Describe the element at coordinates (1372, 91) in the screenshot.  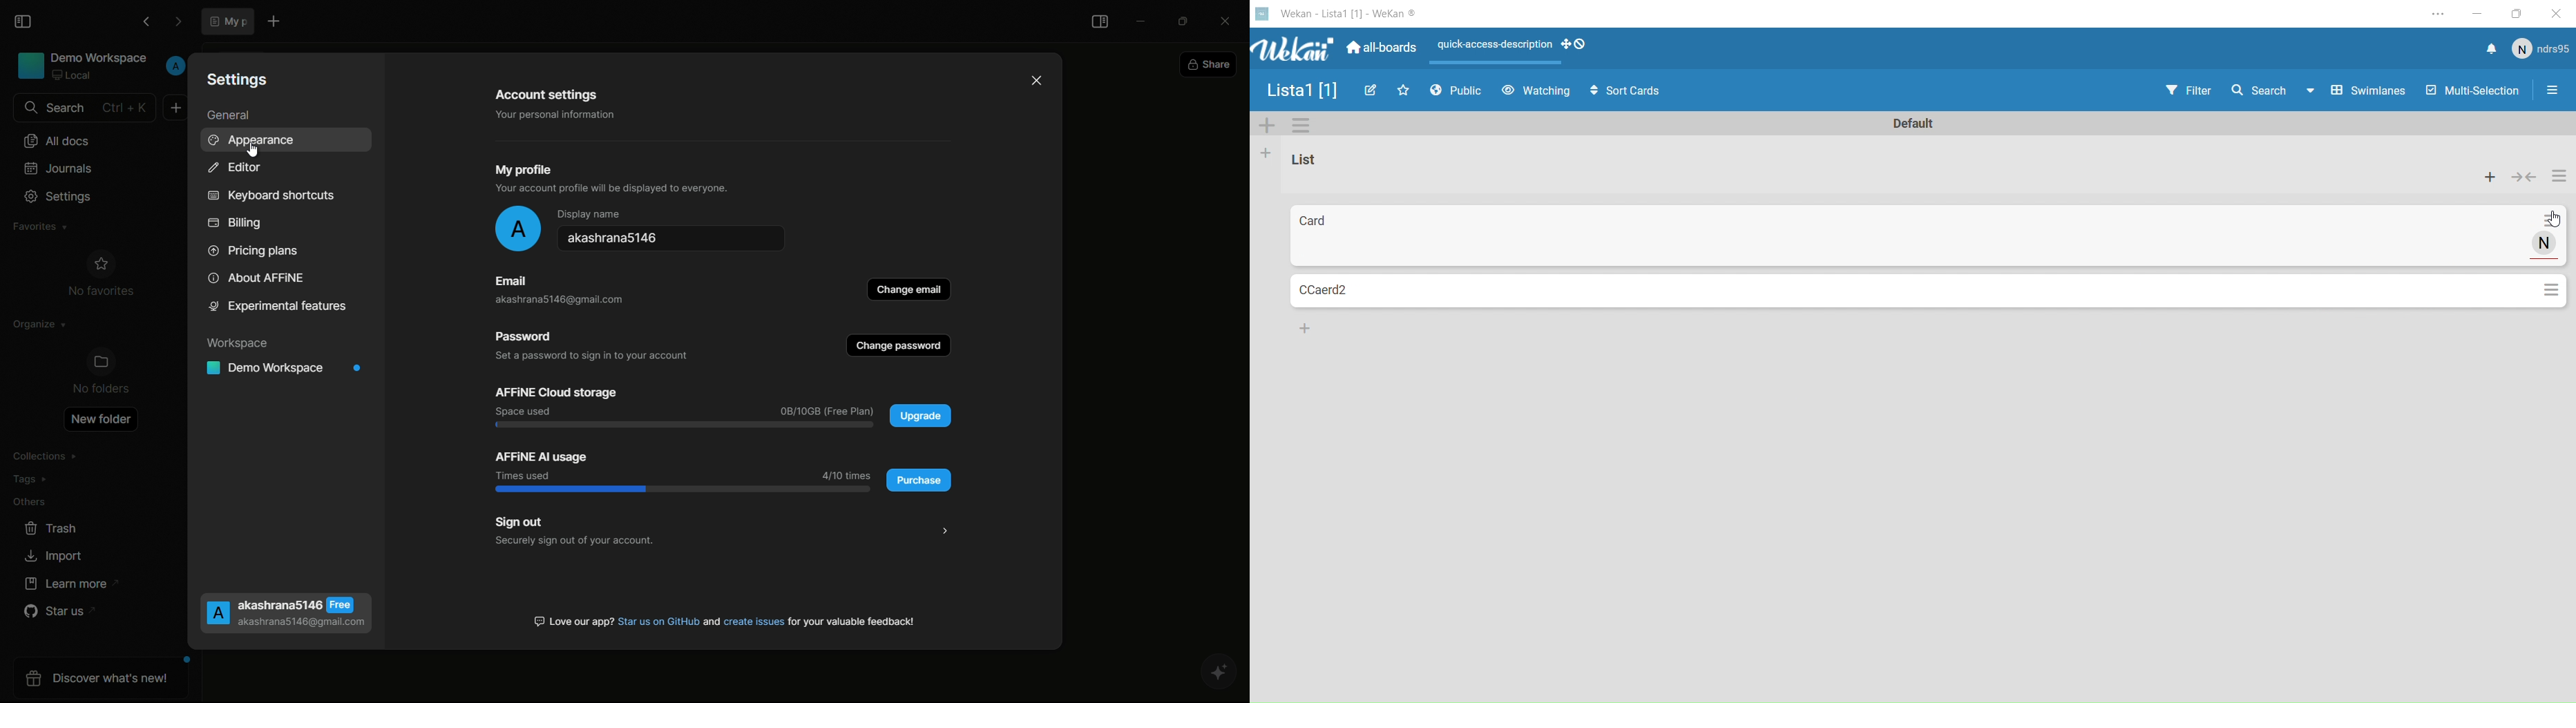
I see `Edit` at that location.